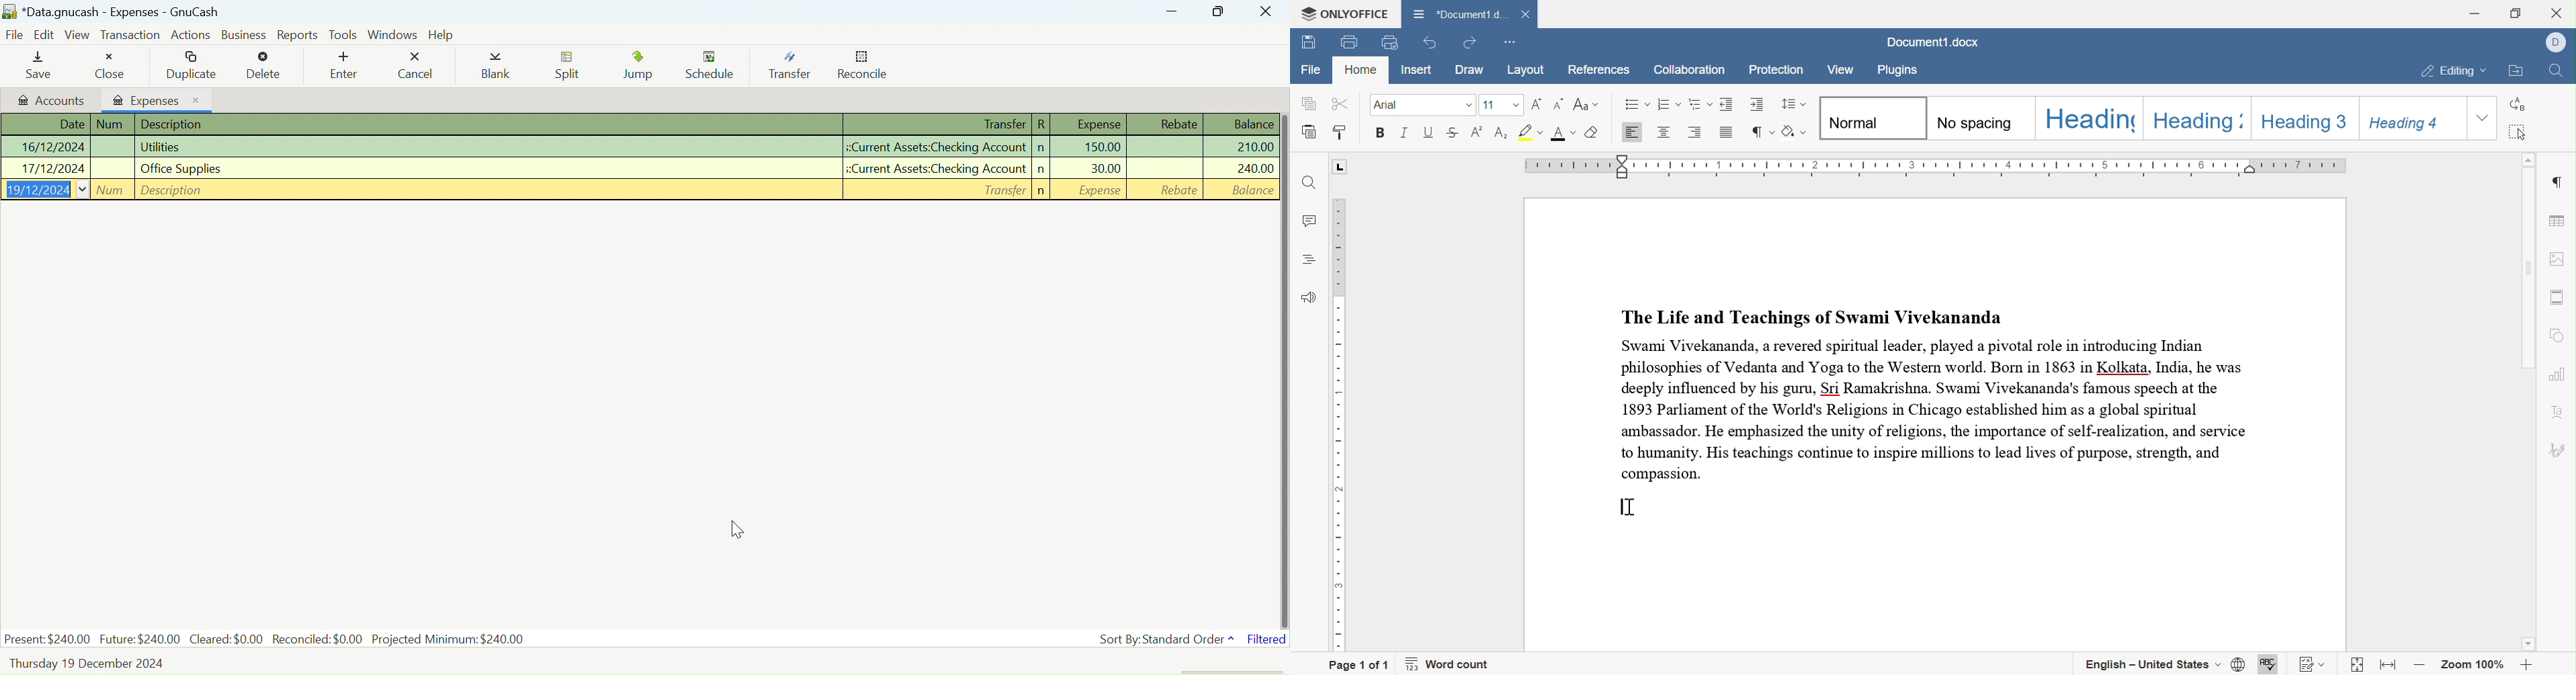 The width and height of the screenshot is (2576, 700). I want to click on Save, so click(36, 67).